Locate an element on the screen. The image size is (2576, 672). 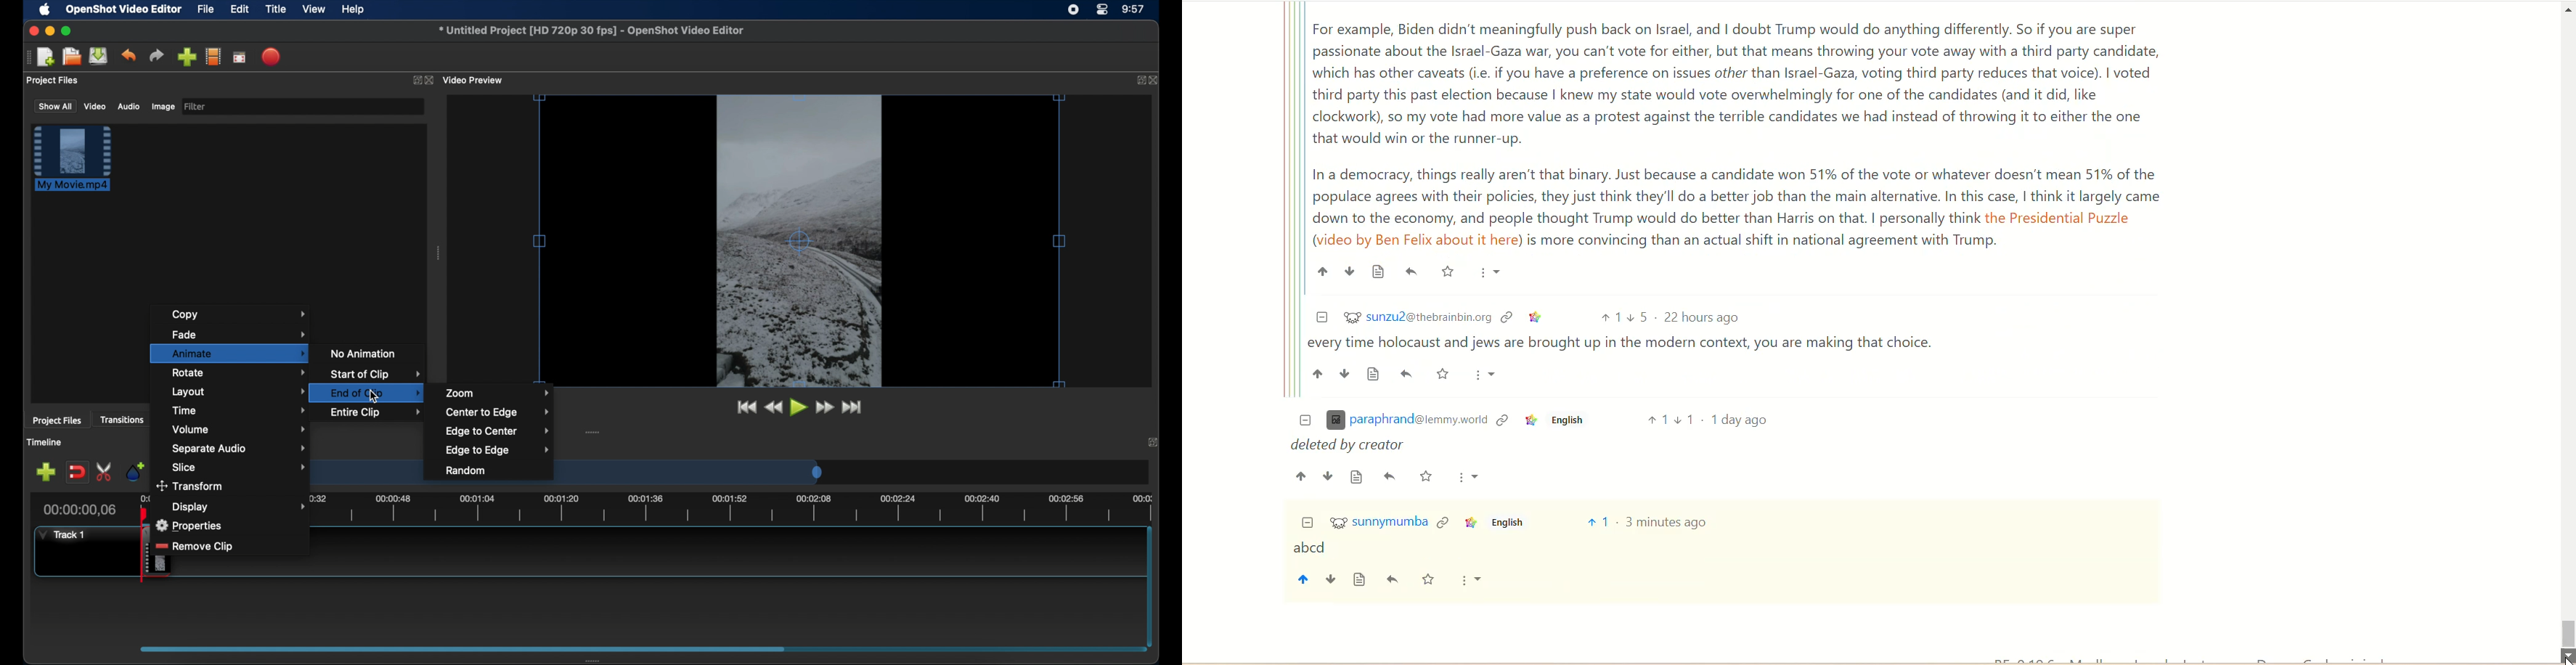
add marker is located at coordinates (135, 470).